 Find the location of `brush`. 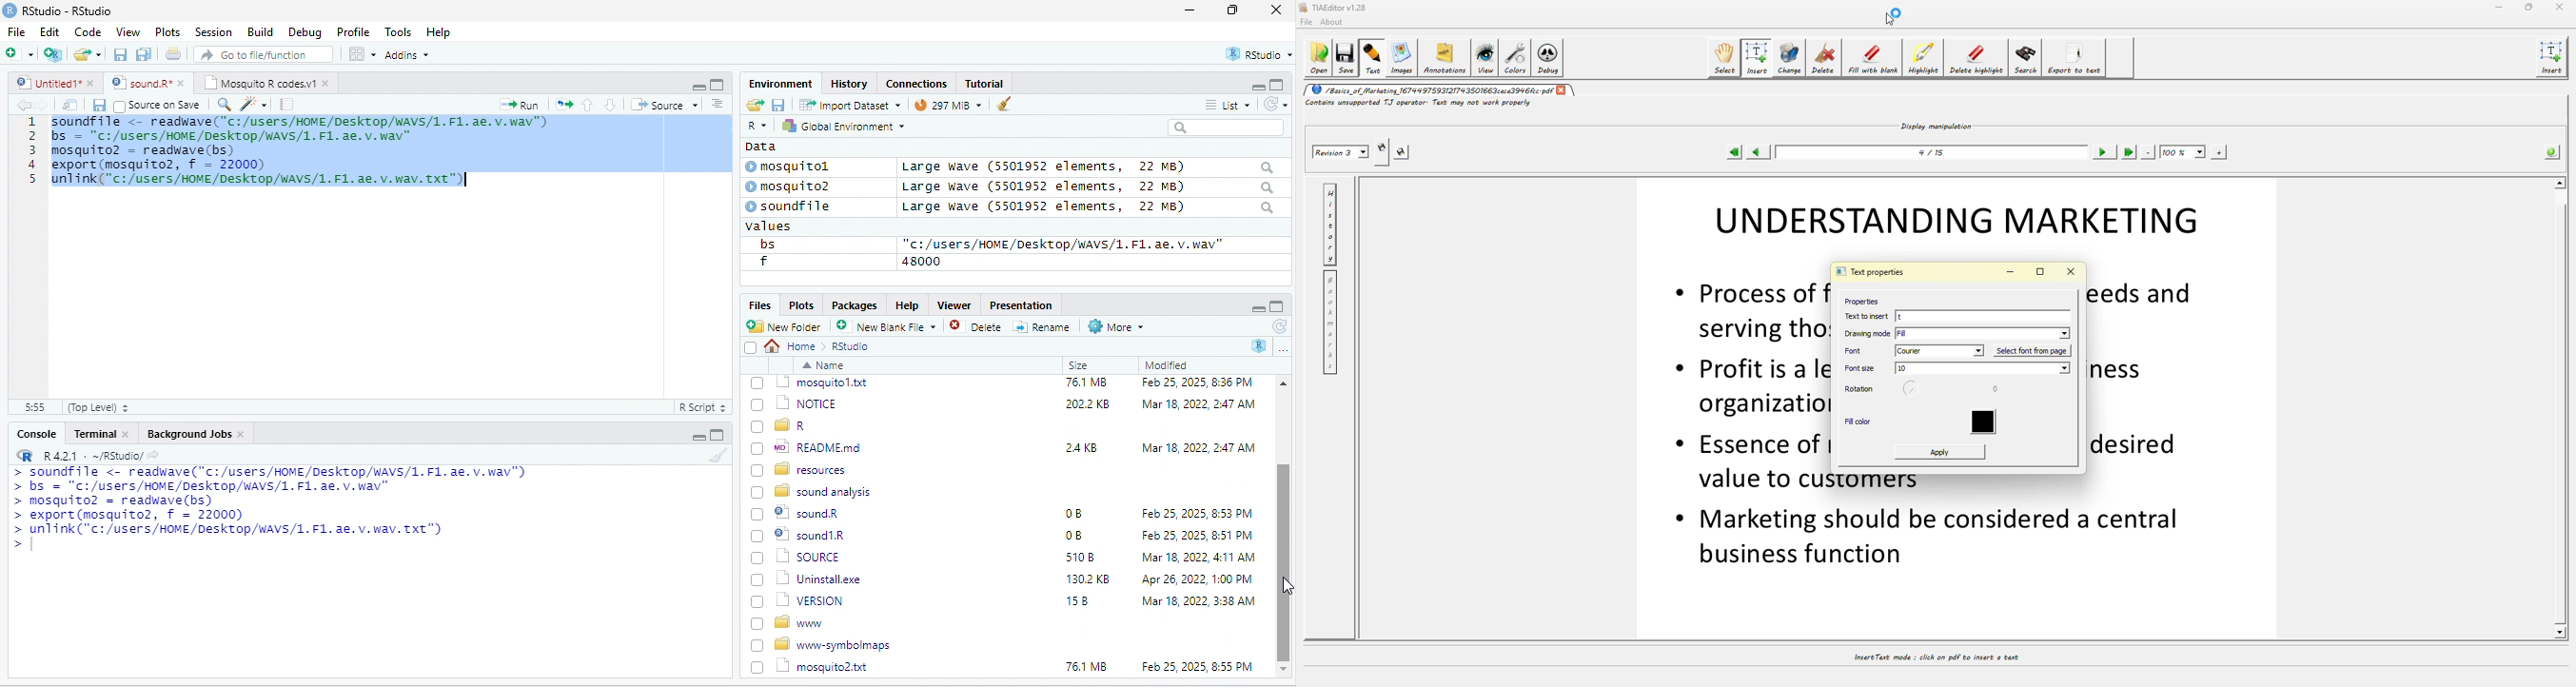

brush is located at coordinates (720, 456).